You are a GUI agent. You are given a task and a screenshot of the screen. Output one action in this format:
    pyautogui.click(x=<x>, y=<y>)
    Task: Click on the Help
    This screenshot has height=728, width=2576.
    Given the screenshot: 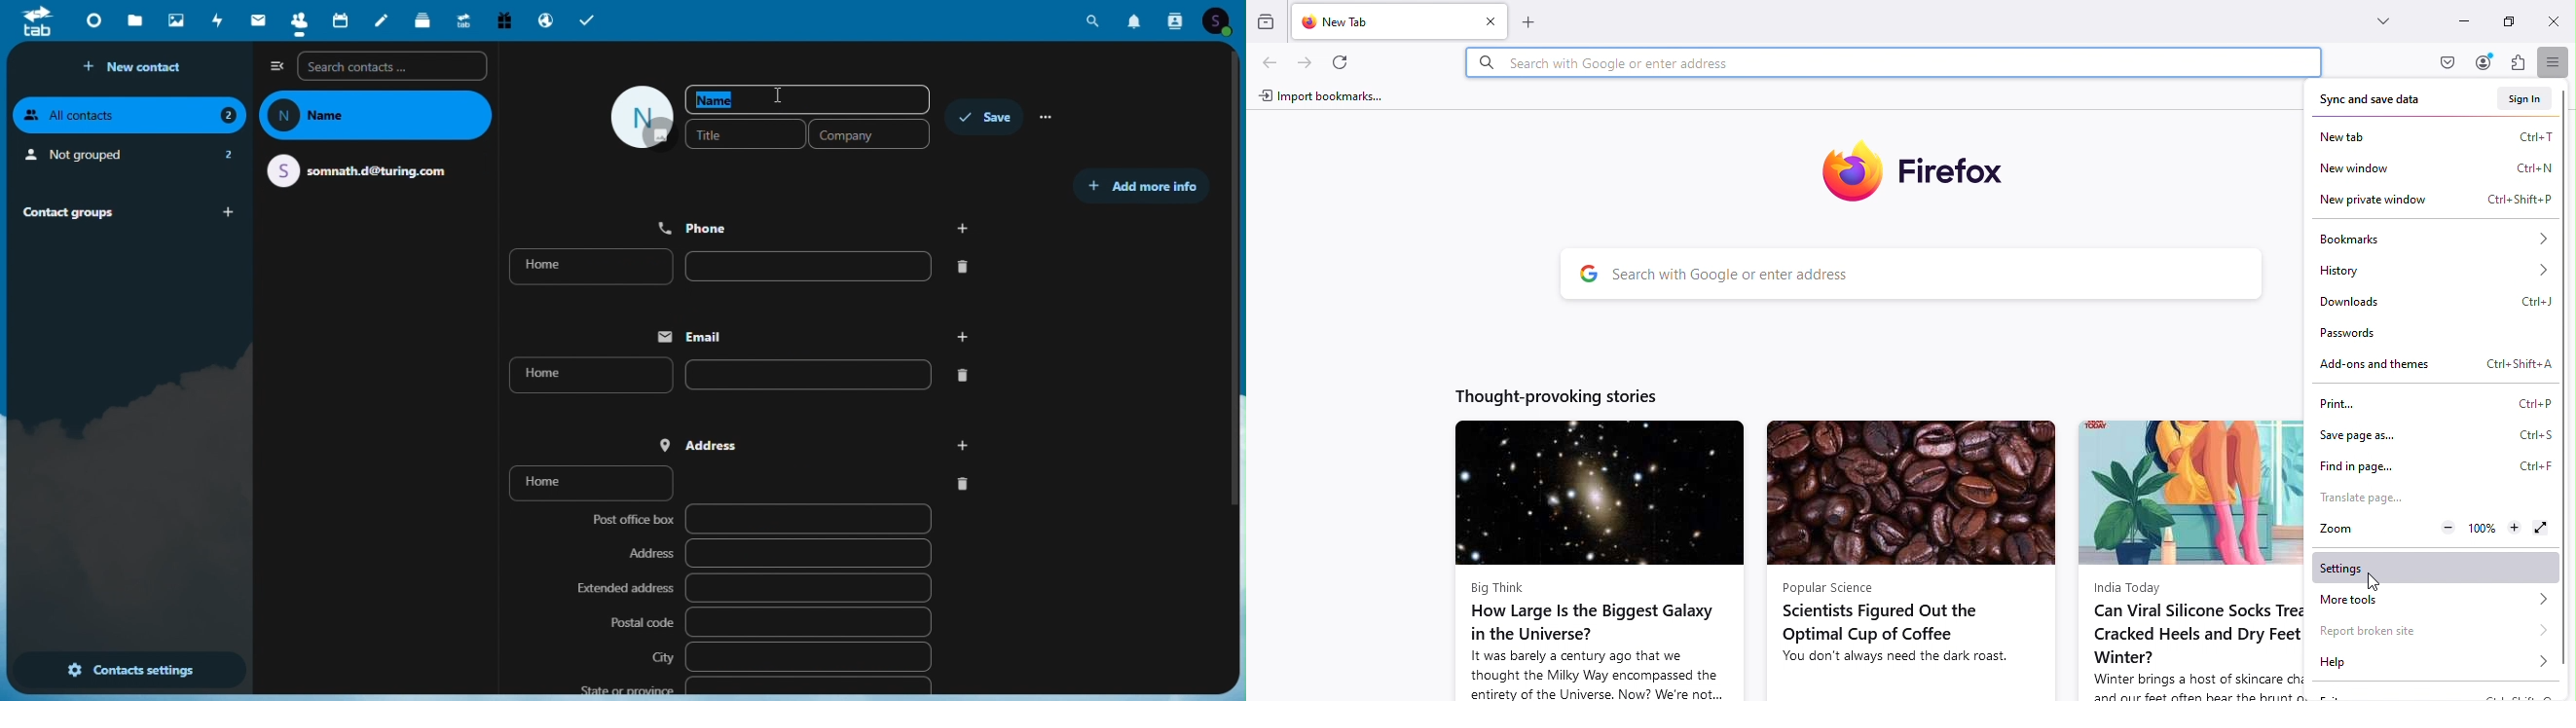 What is the action you would take?
    pyautogui.click(x=2435, y=663)
    